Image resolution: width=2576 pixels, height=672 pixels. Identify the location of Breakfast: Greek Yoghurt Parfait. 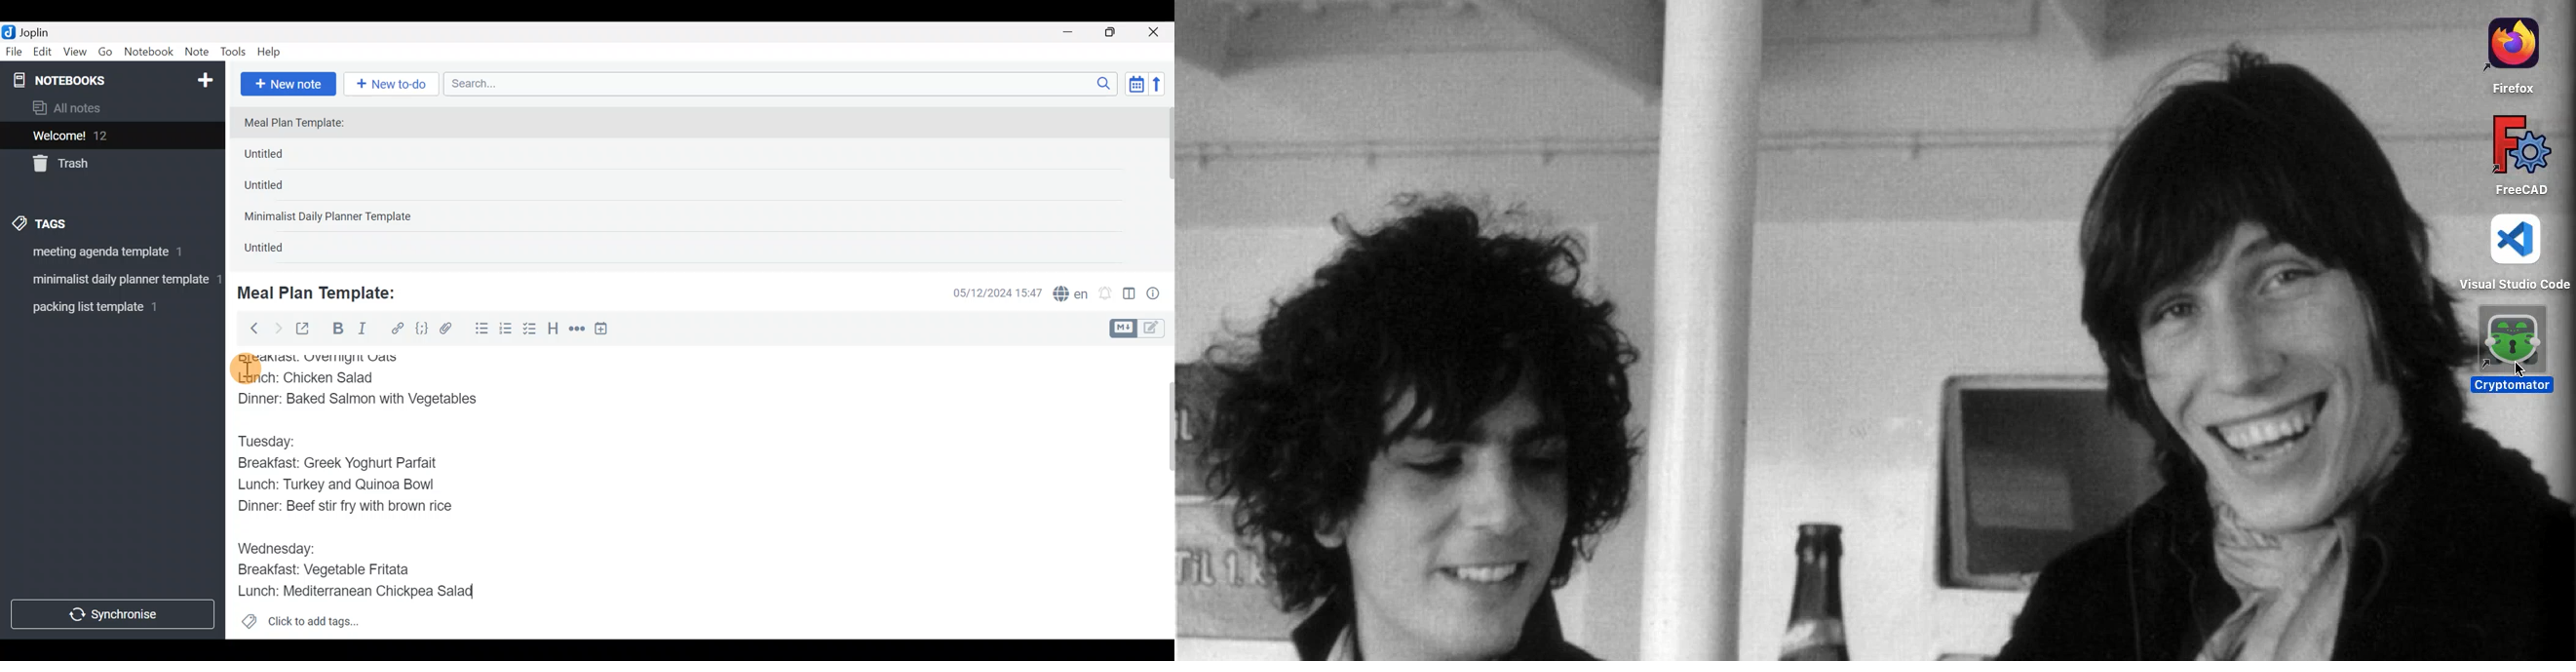
(346, 462).